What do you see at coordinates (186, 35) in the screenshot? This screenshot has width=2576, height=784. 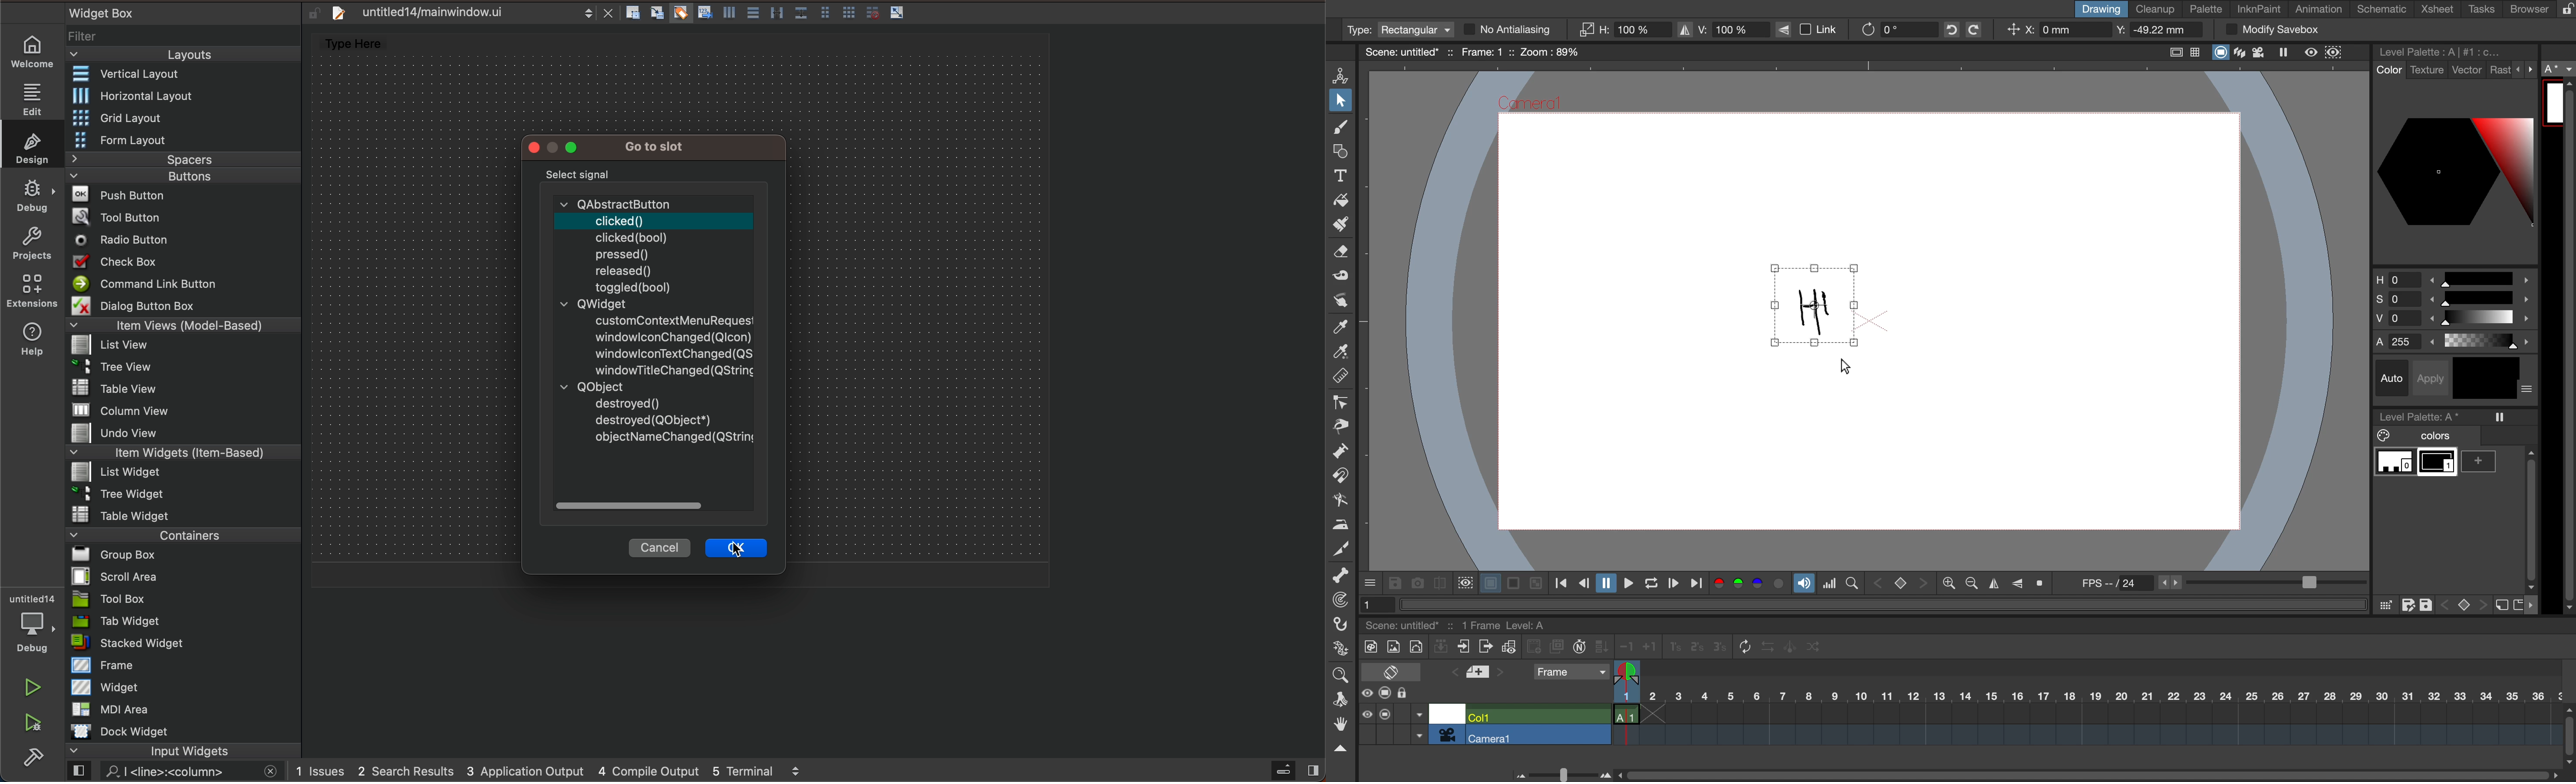 I see `filter` at bounding box center [186, 35].